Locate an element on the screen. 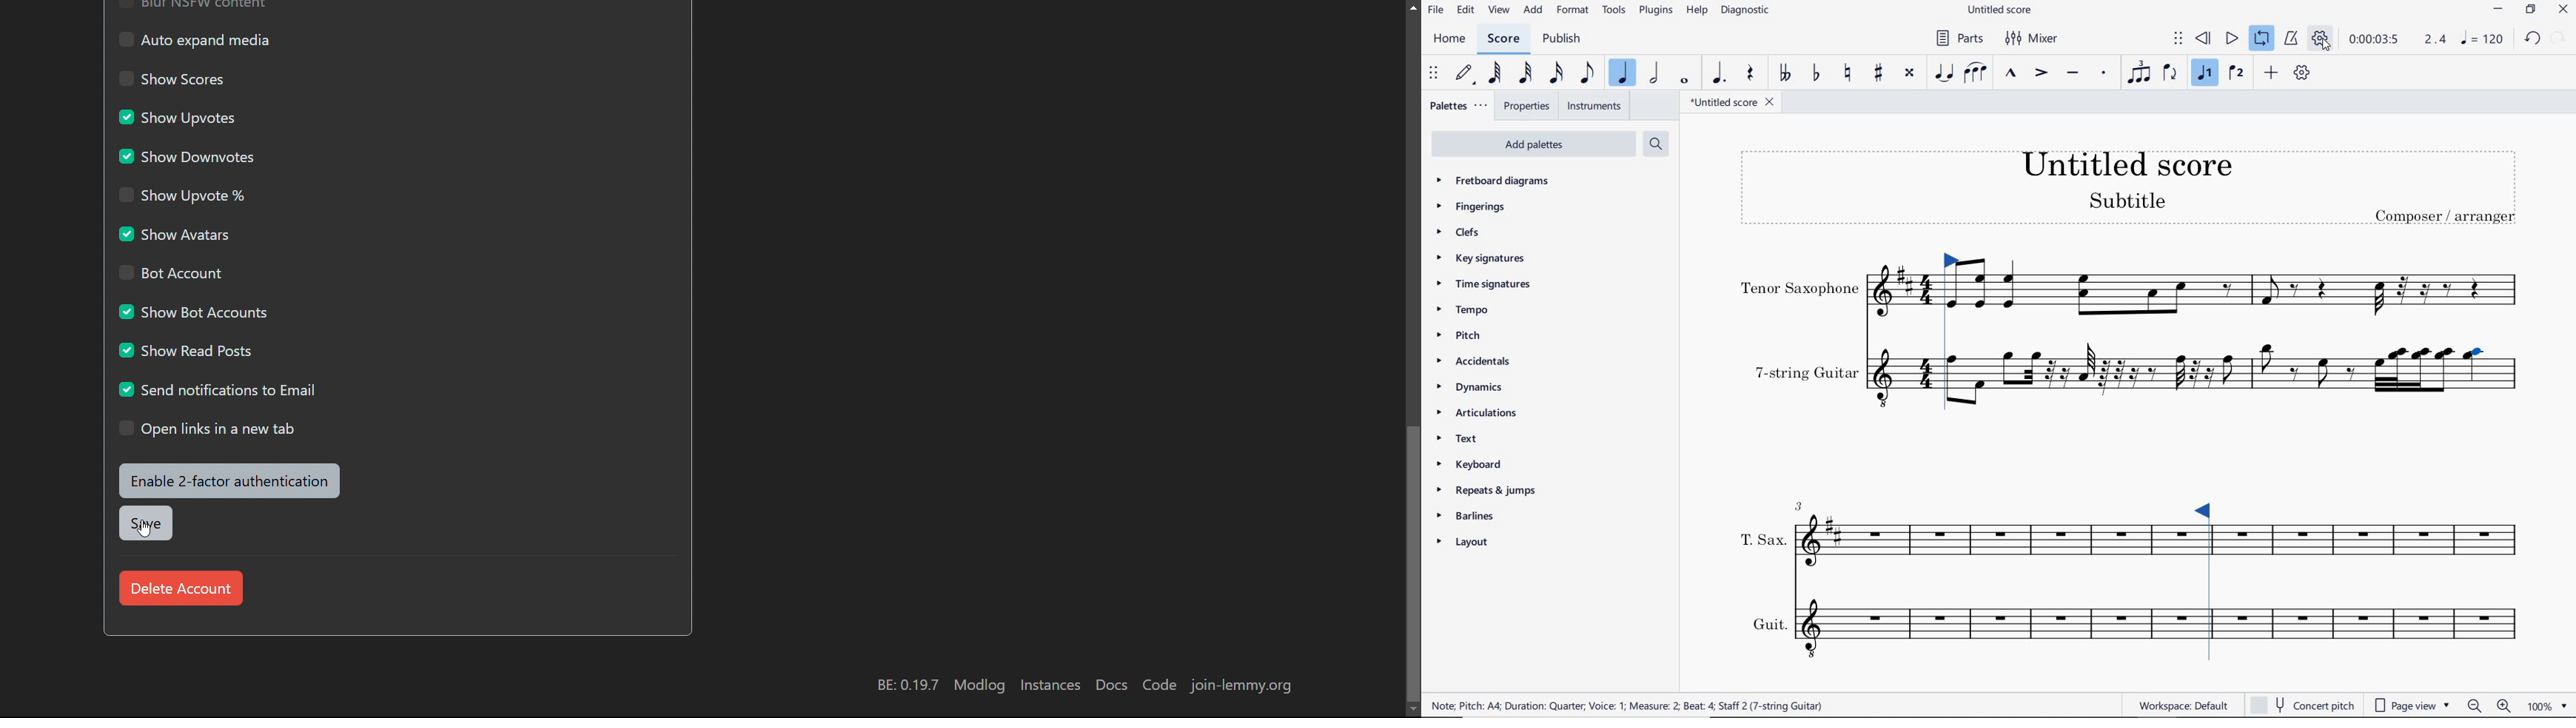  INSTRUMENT: T.SAX is located at coordinates (2384, 532).